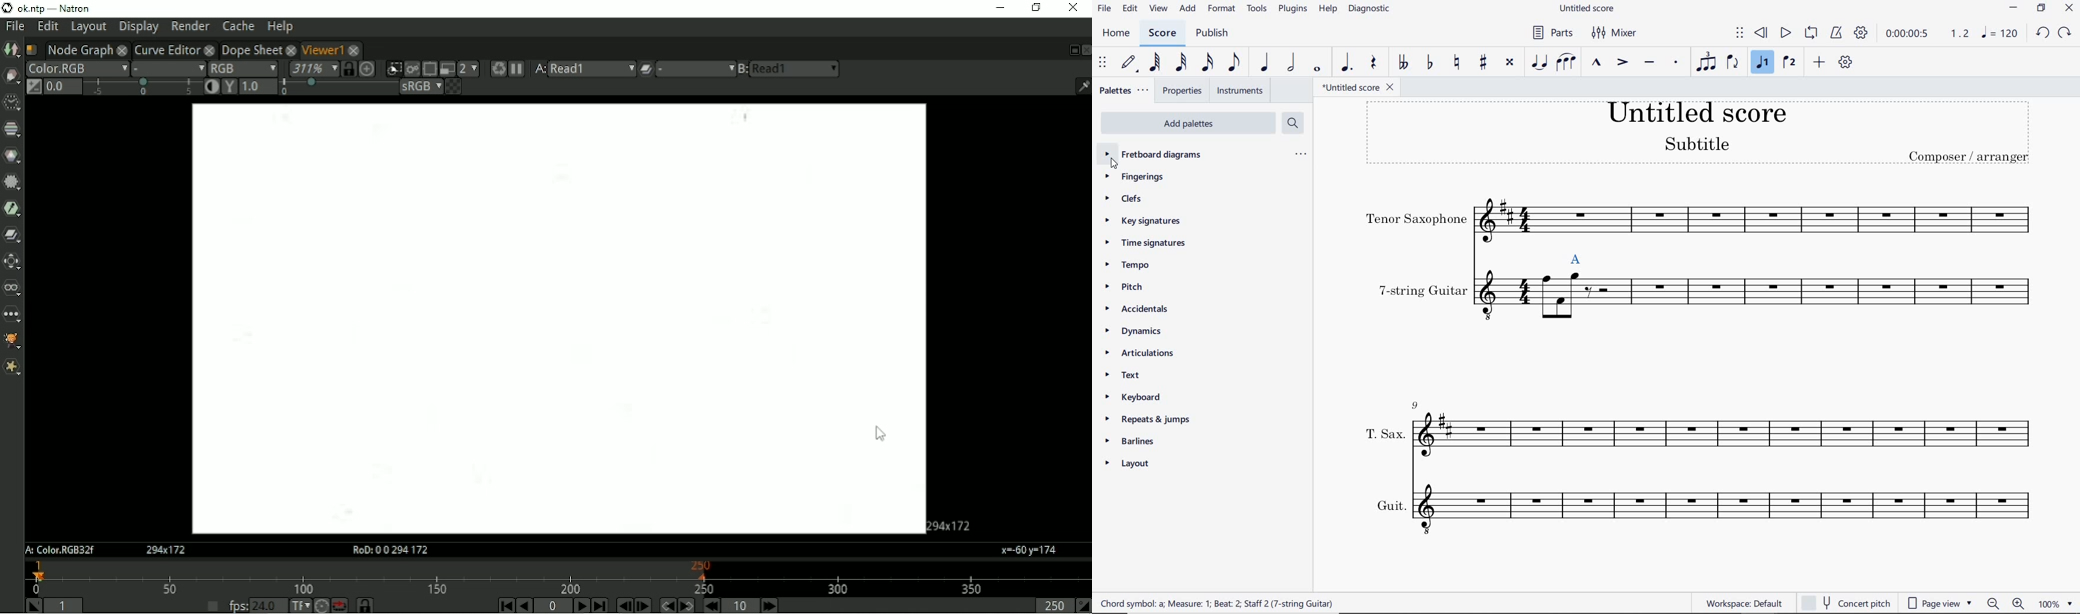 This screenshot has width=2100, height=616. What do you see at coordinates (1819, 62) in the screenshot?
I see `ADD` at bounding box center [1819, 62].